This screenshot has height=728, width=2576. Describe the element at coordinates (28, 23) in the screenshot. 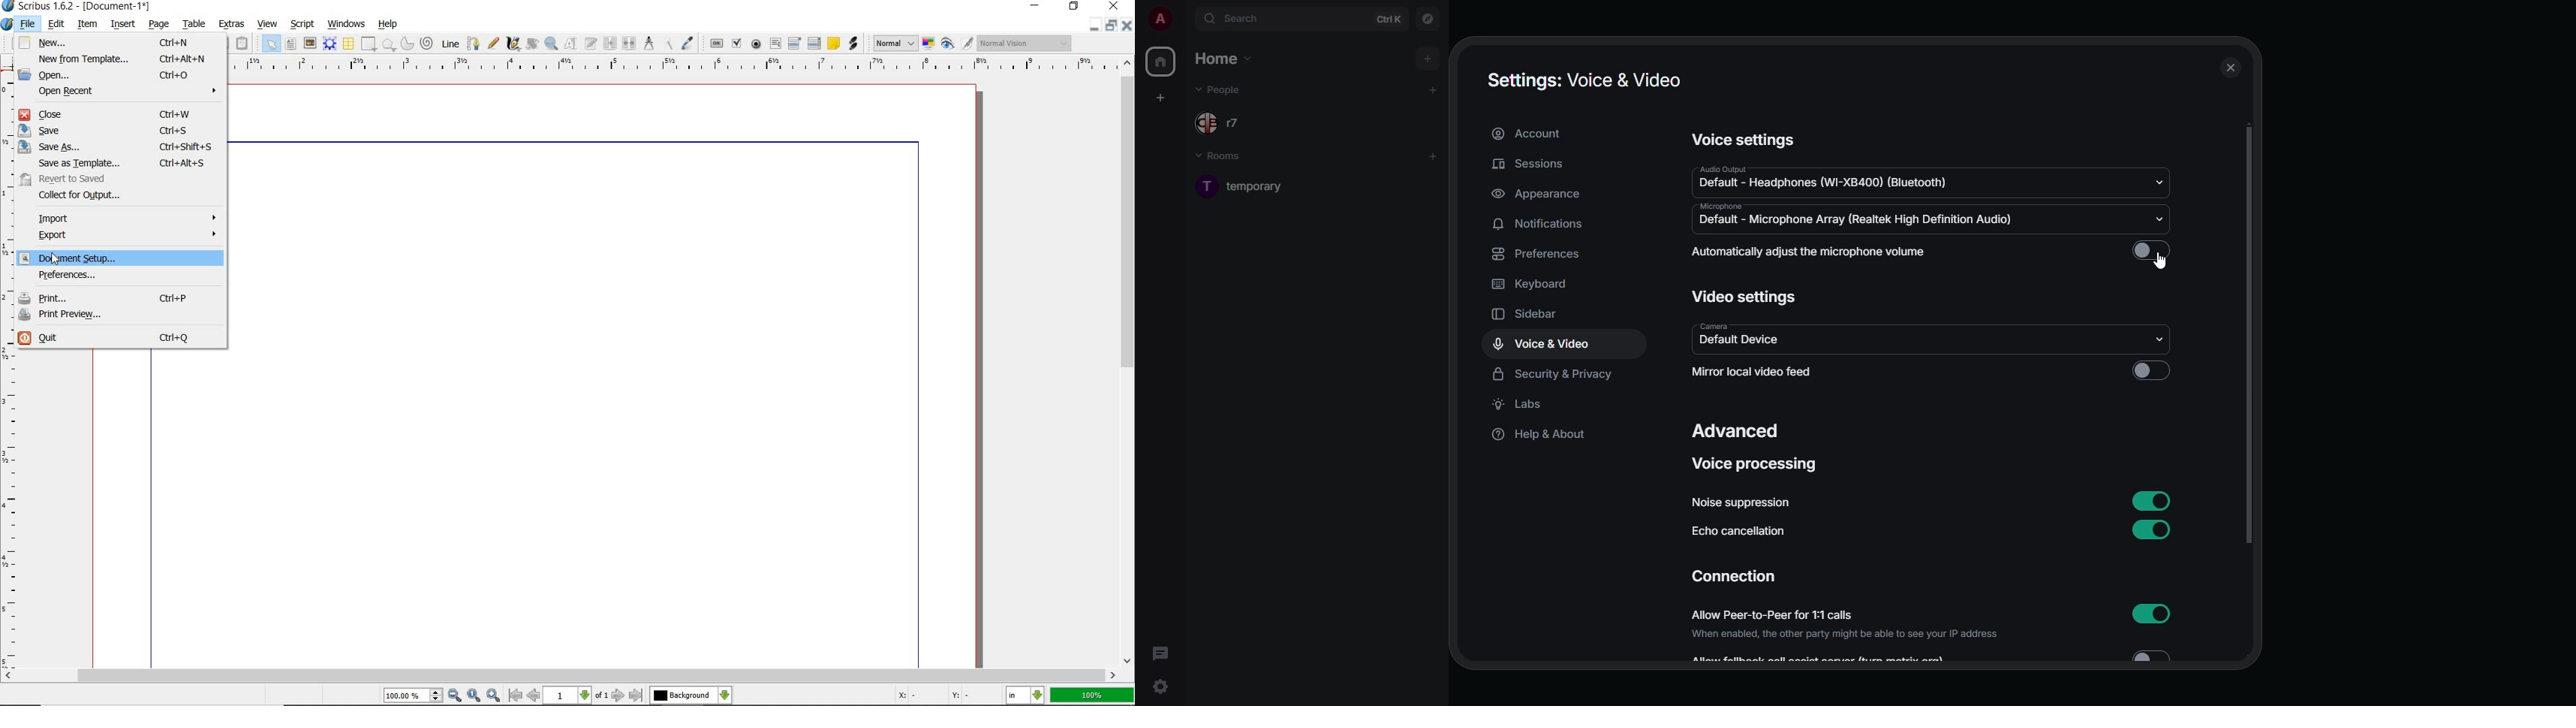

I see `file` at that location.